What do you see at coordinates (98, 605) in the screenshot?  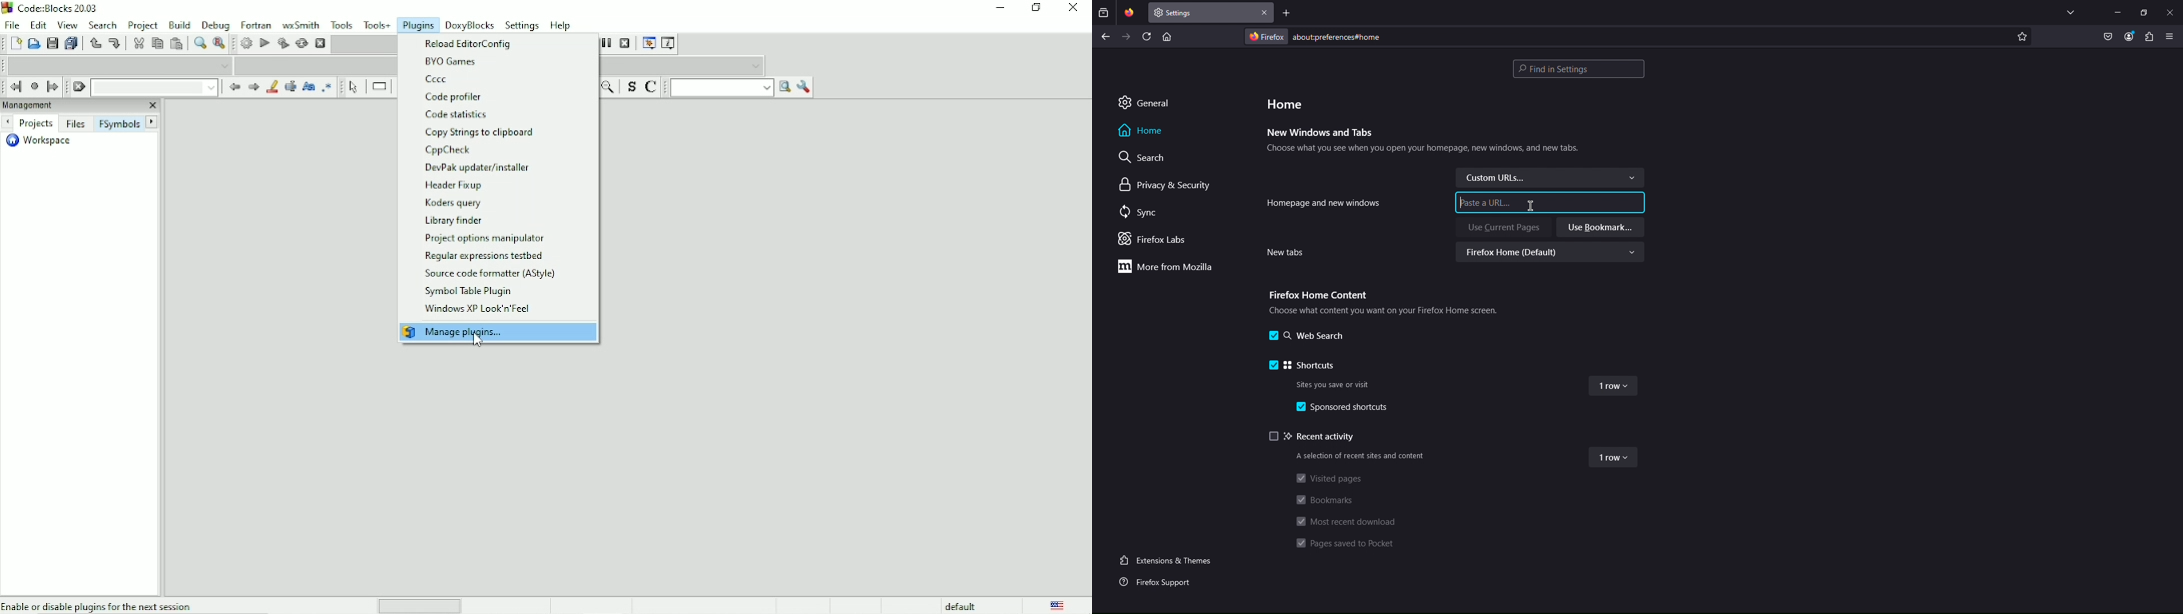 I see `Enable or disable plugins for the next session` at bounding box center [98, 605].